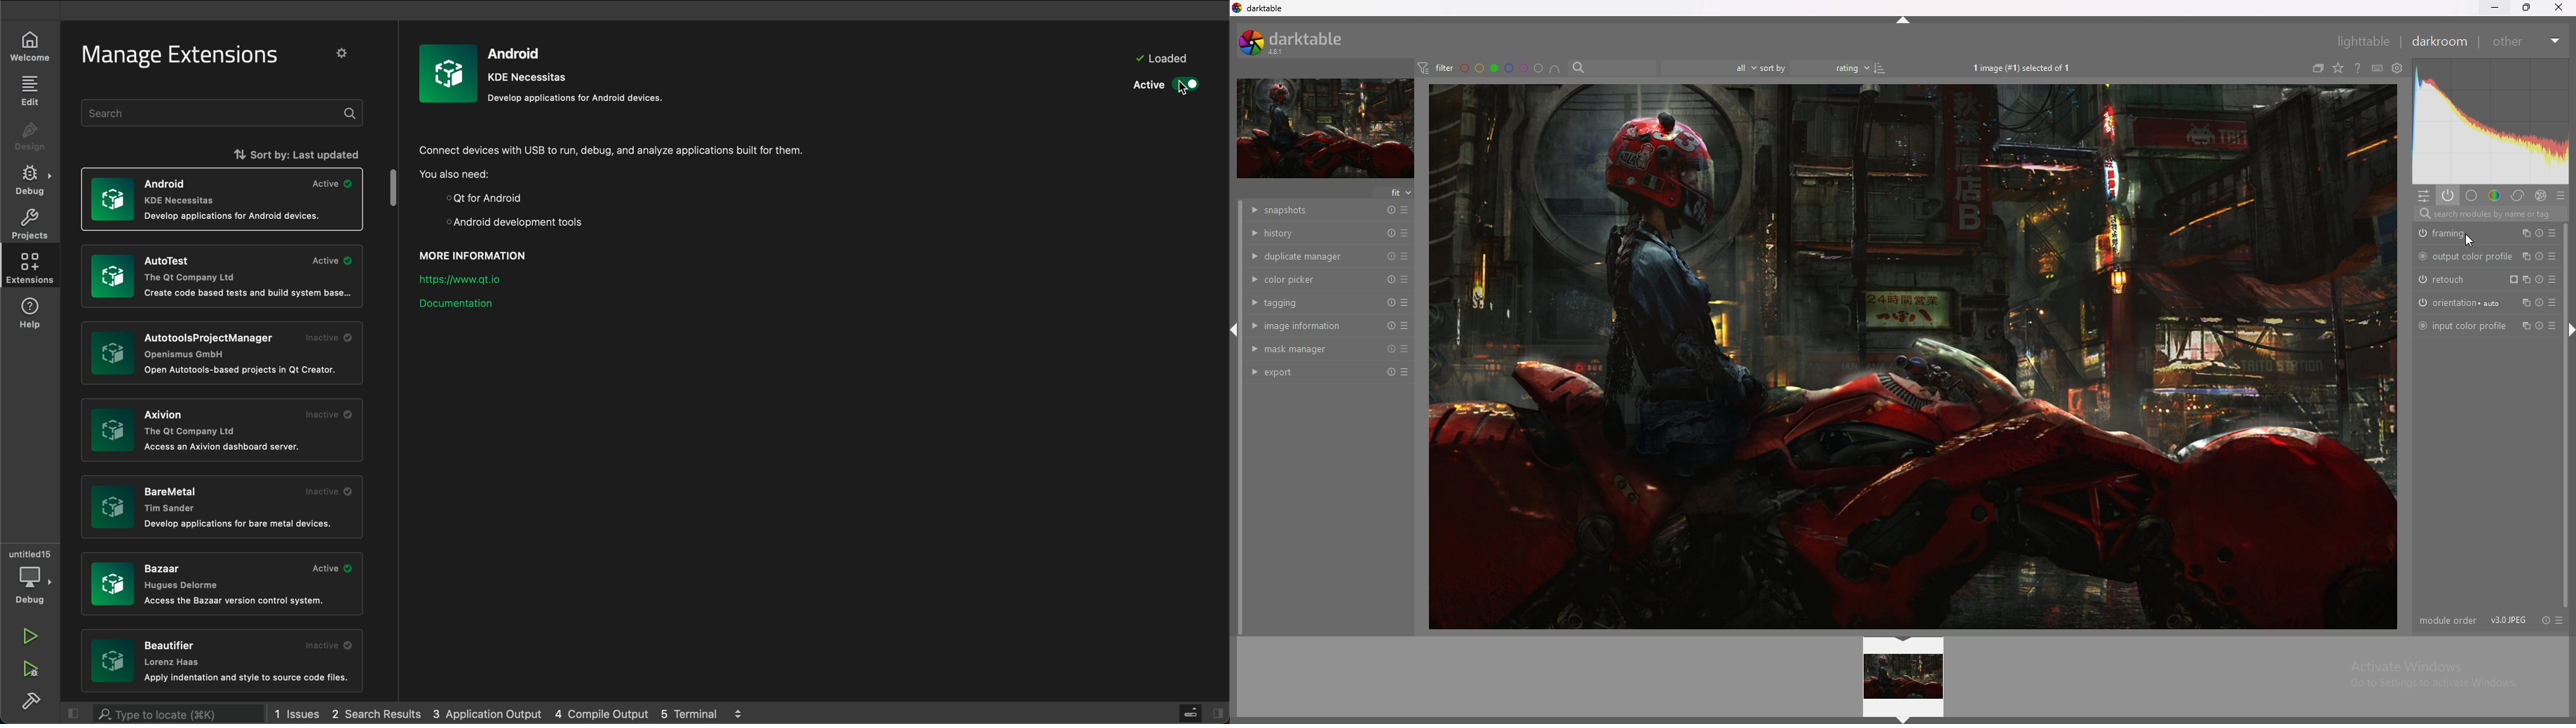  I want to click on presets, so click(1406, 279).